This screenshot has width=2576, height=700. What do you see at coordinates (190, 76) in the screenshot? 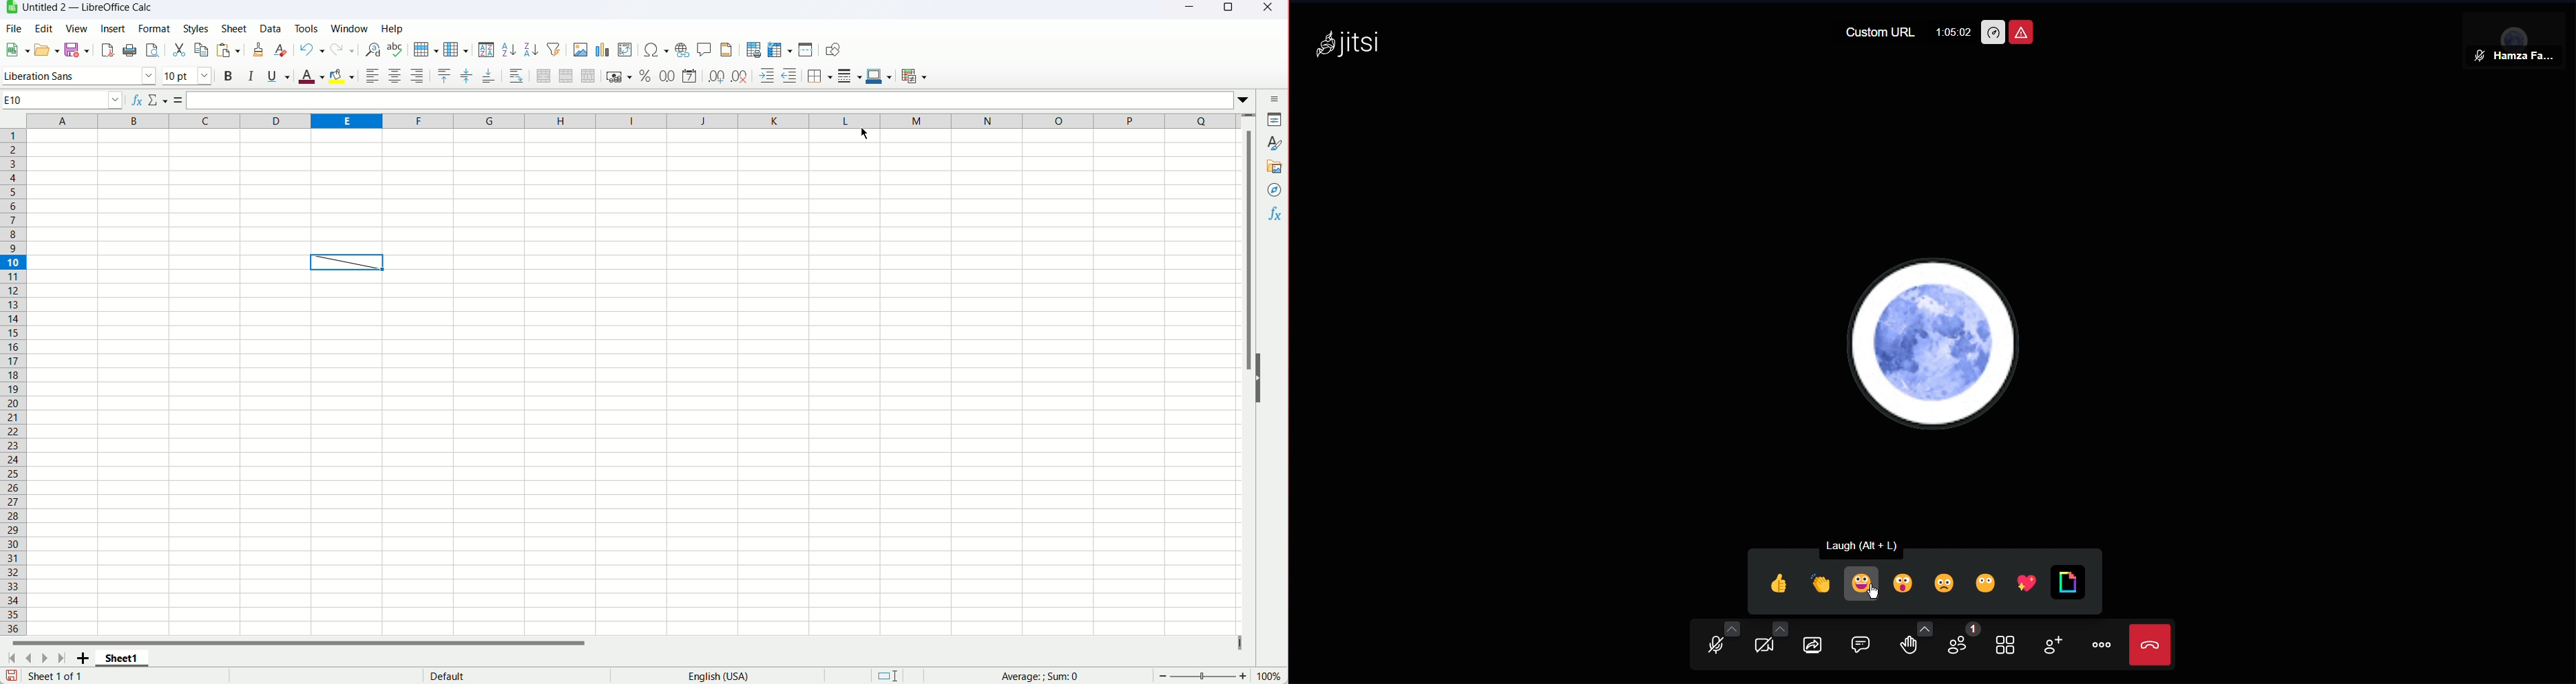
I see `Font size` at bounding box center [190, 76].